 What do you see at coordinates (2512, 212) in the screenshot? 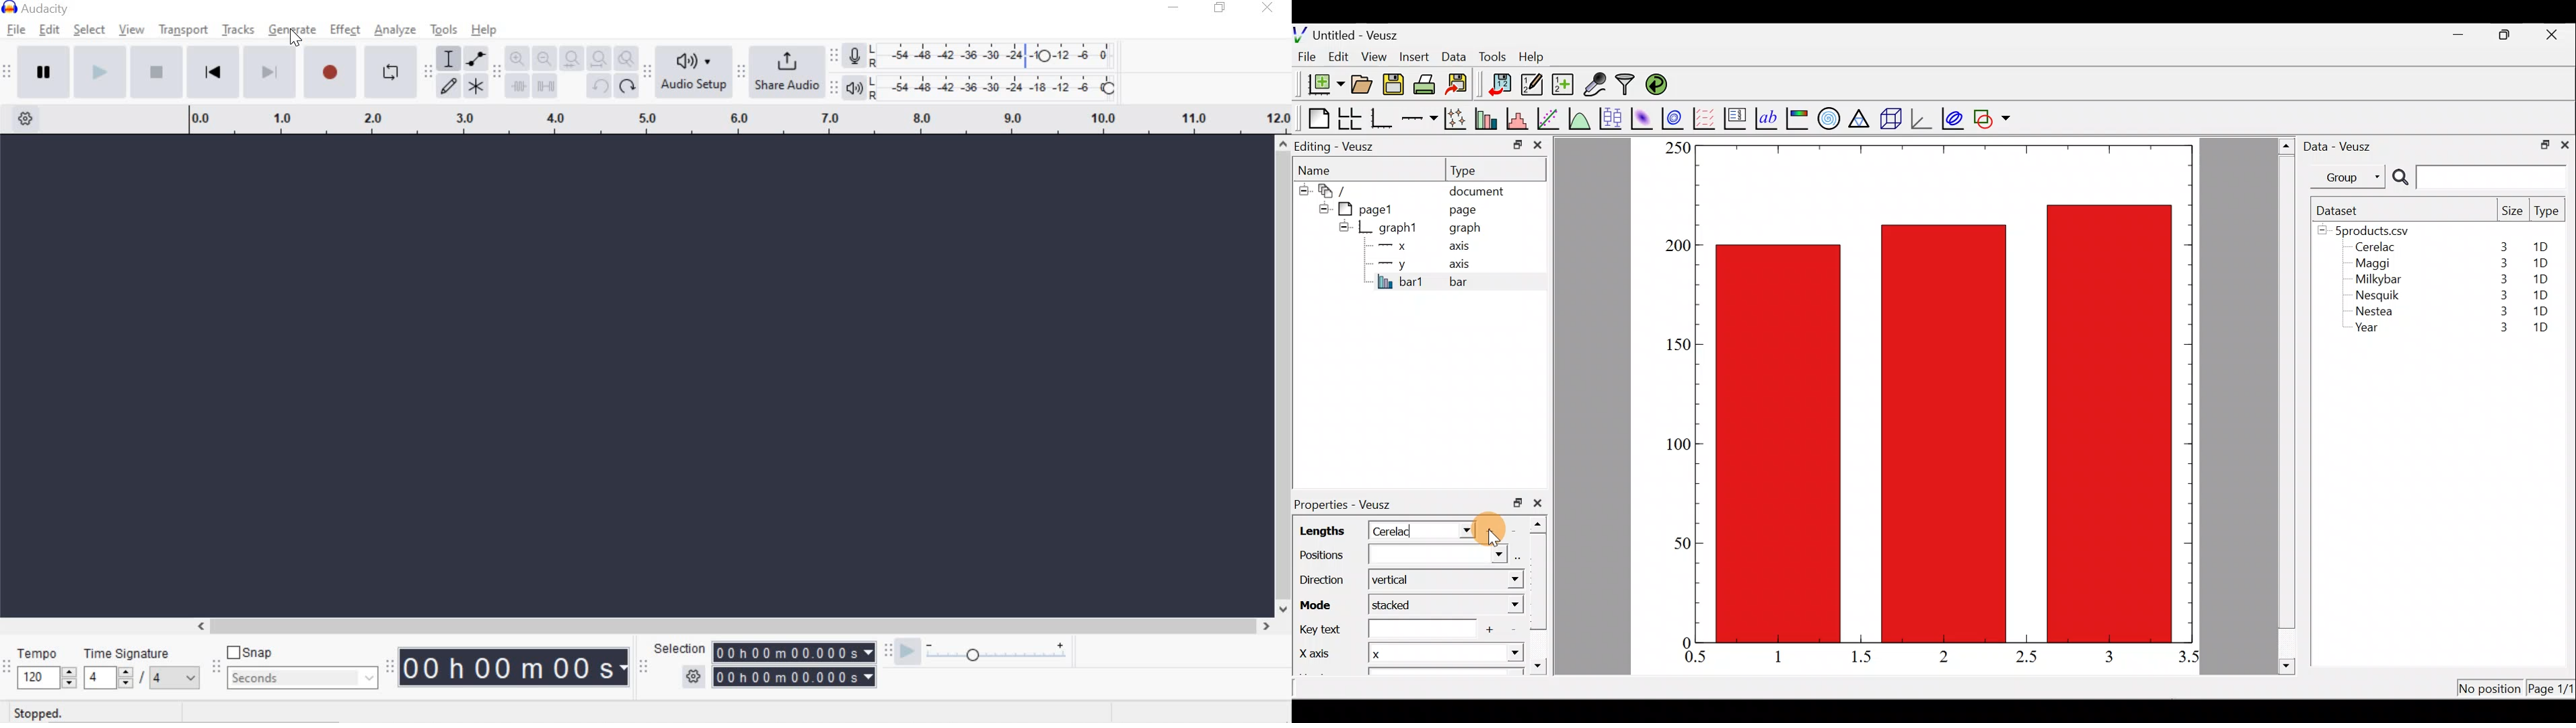
I see `Size` at bounding box center [2512, 212].